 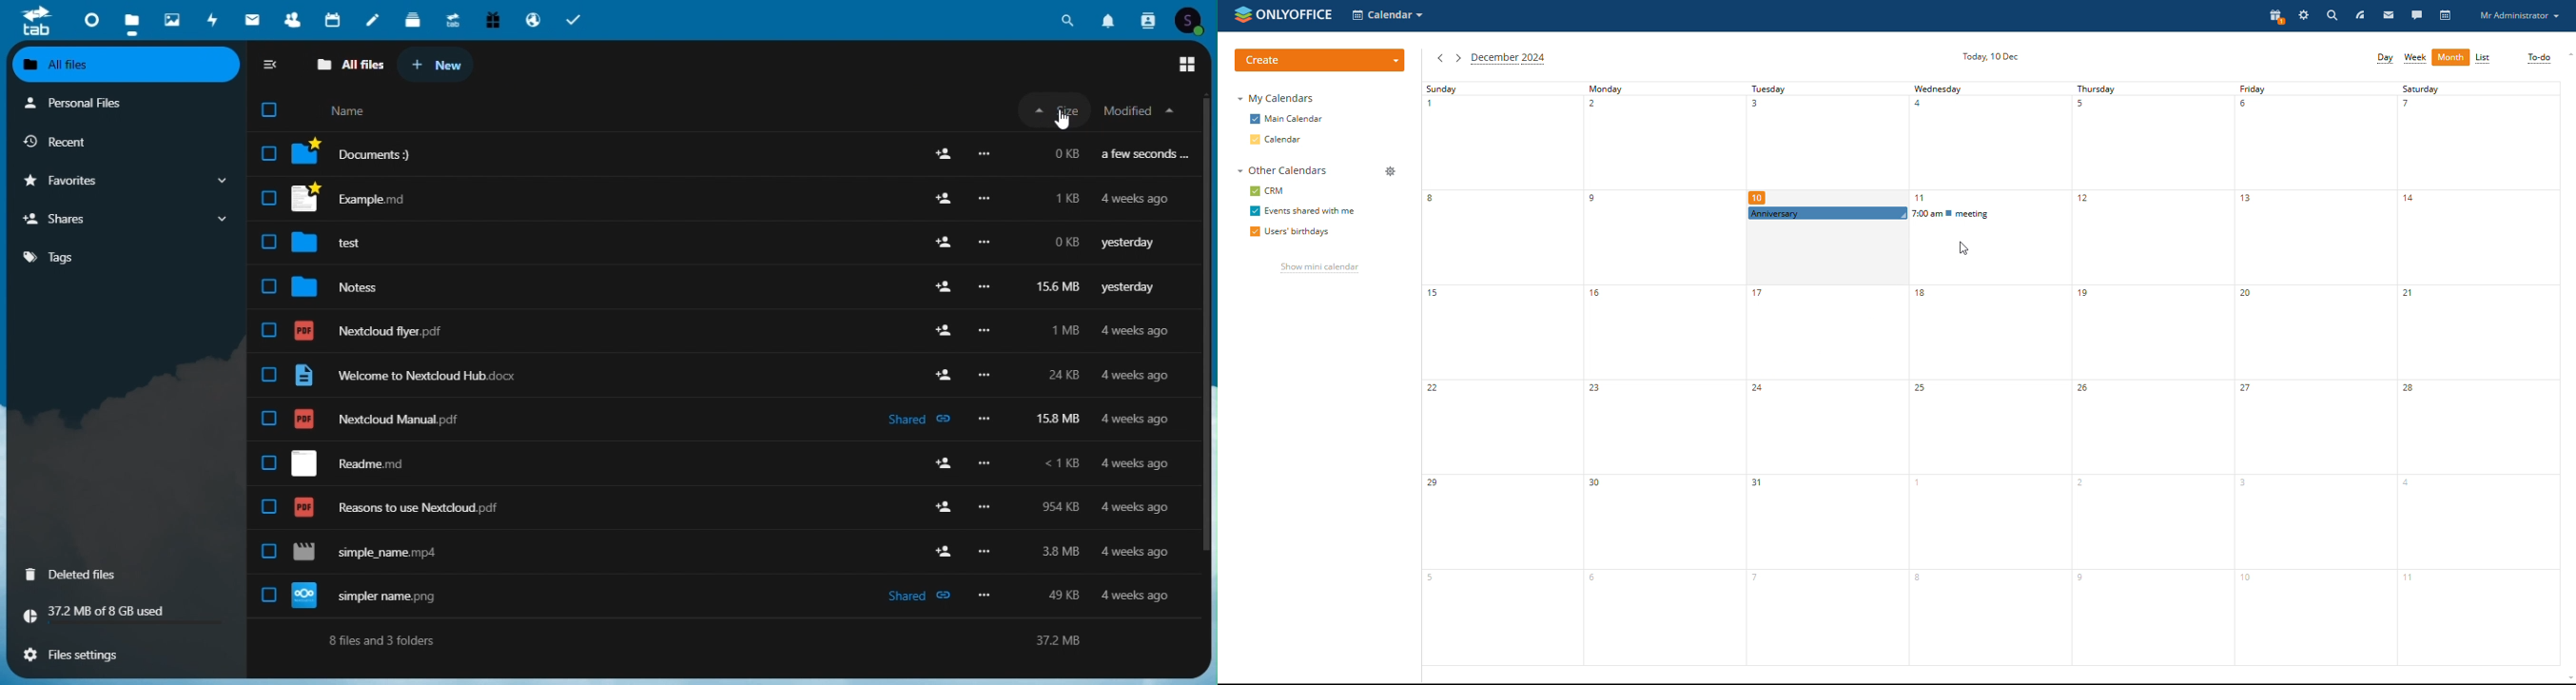 I want to click on simple_name. mp4, so click(x=710, y=554).